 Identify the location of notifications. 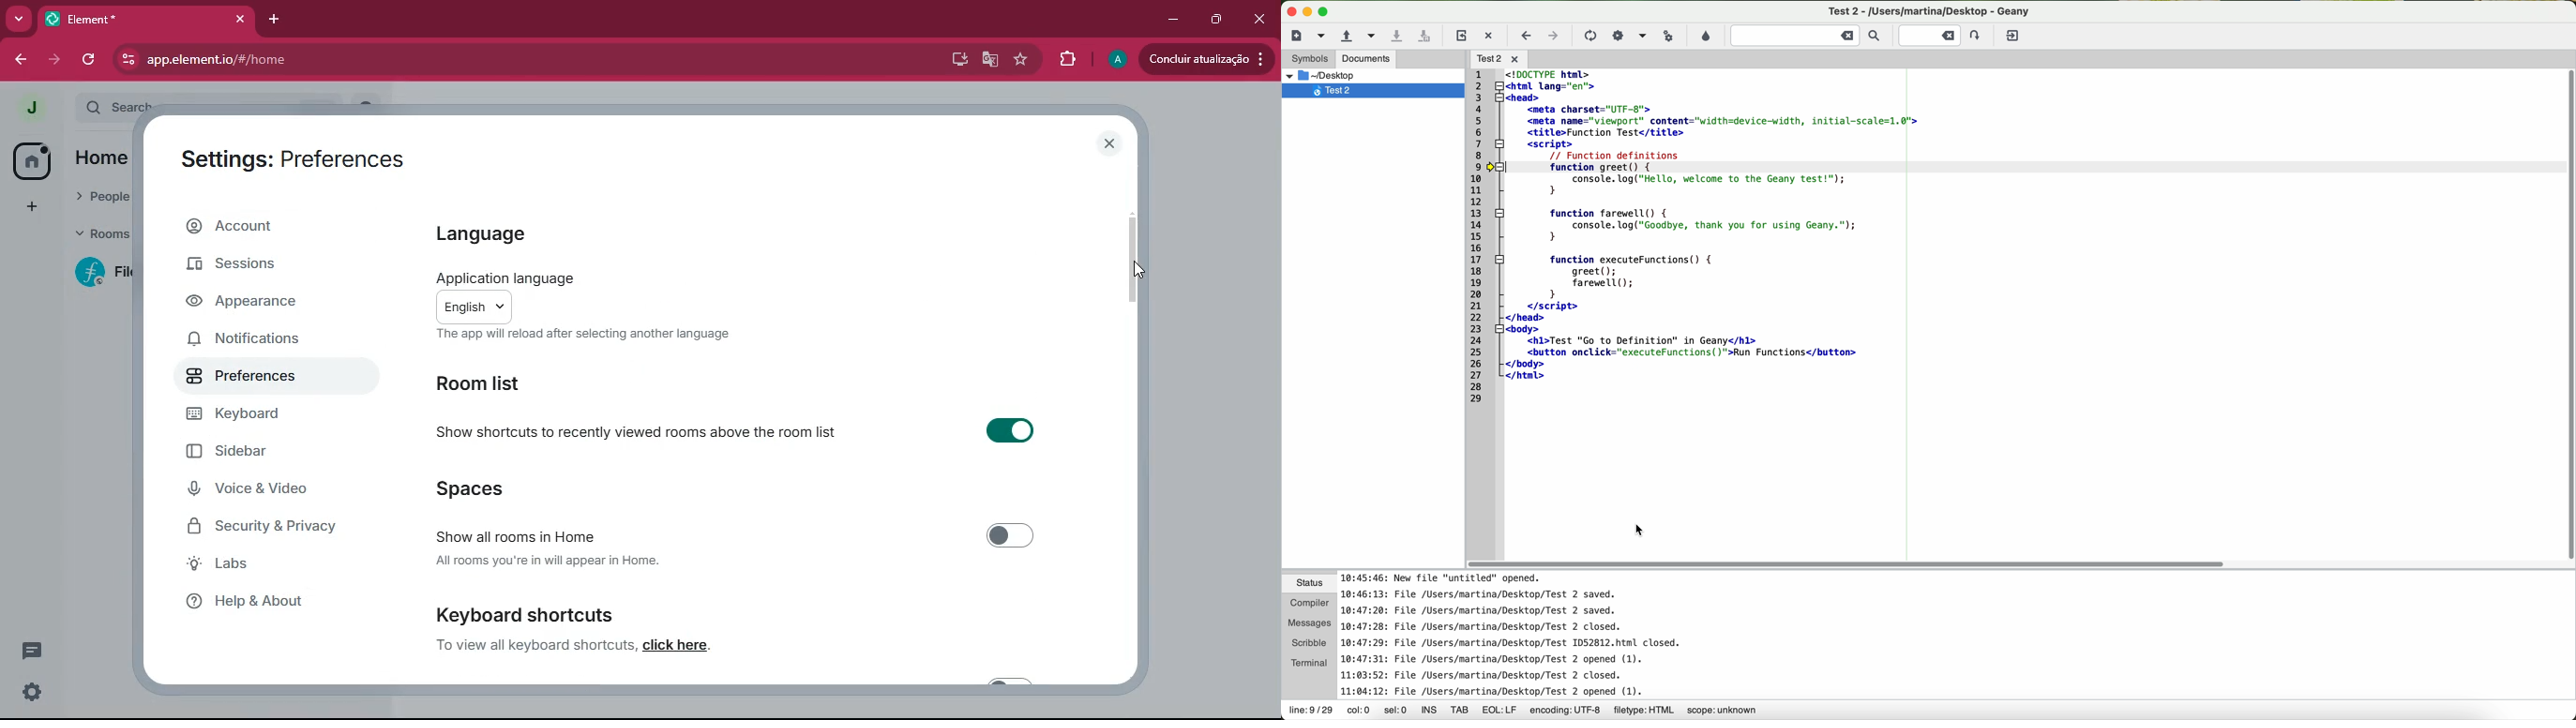
(260, 342).